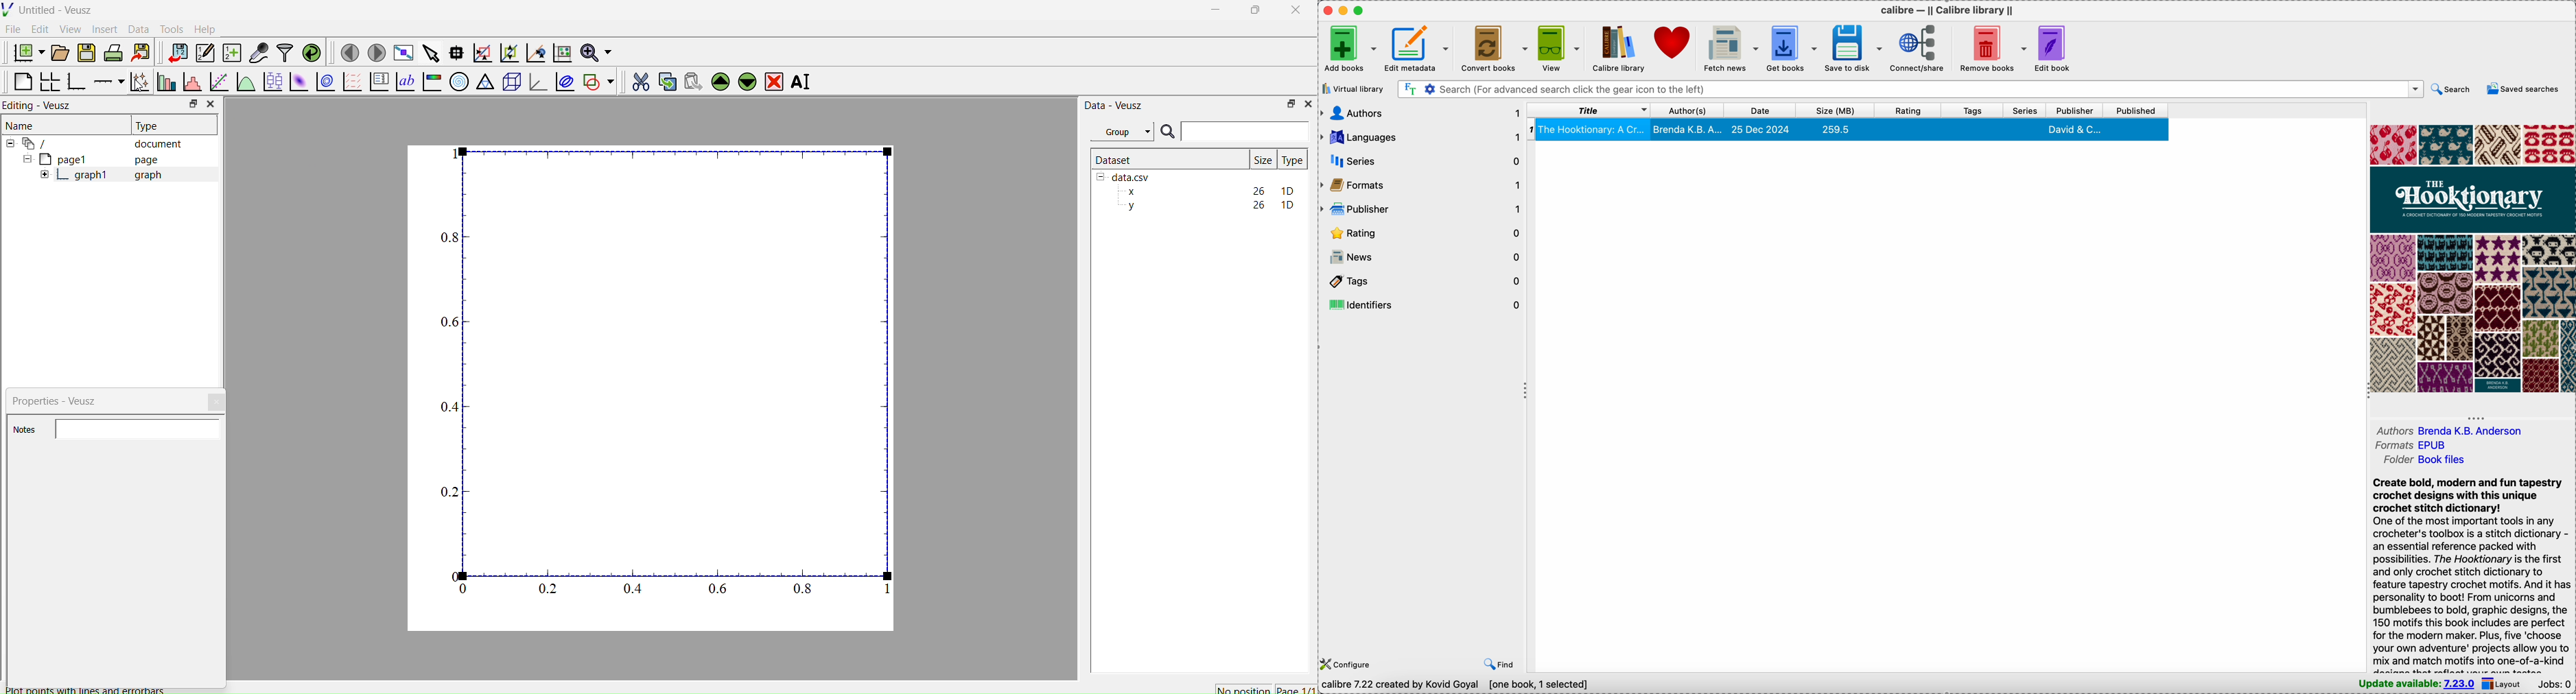  I want to click on View, so click(69, 28).